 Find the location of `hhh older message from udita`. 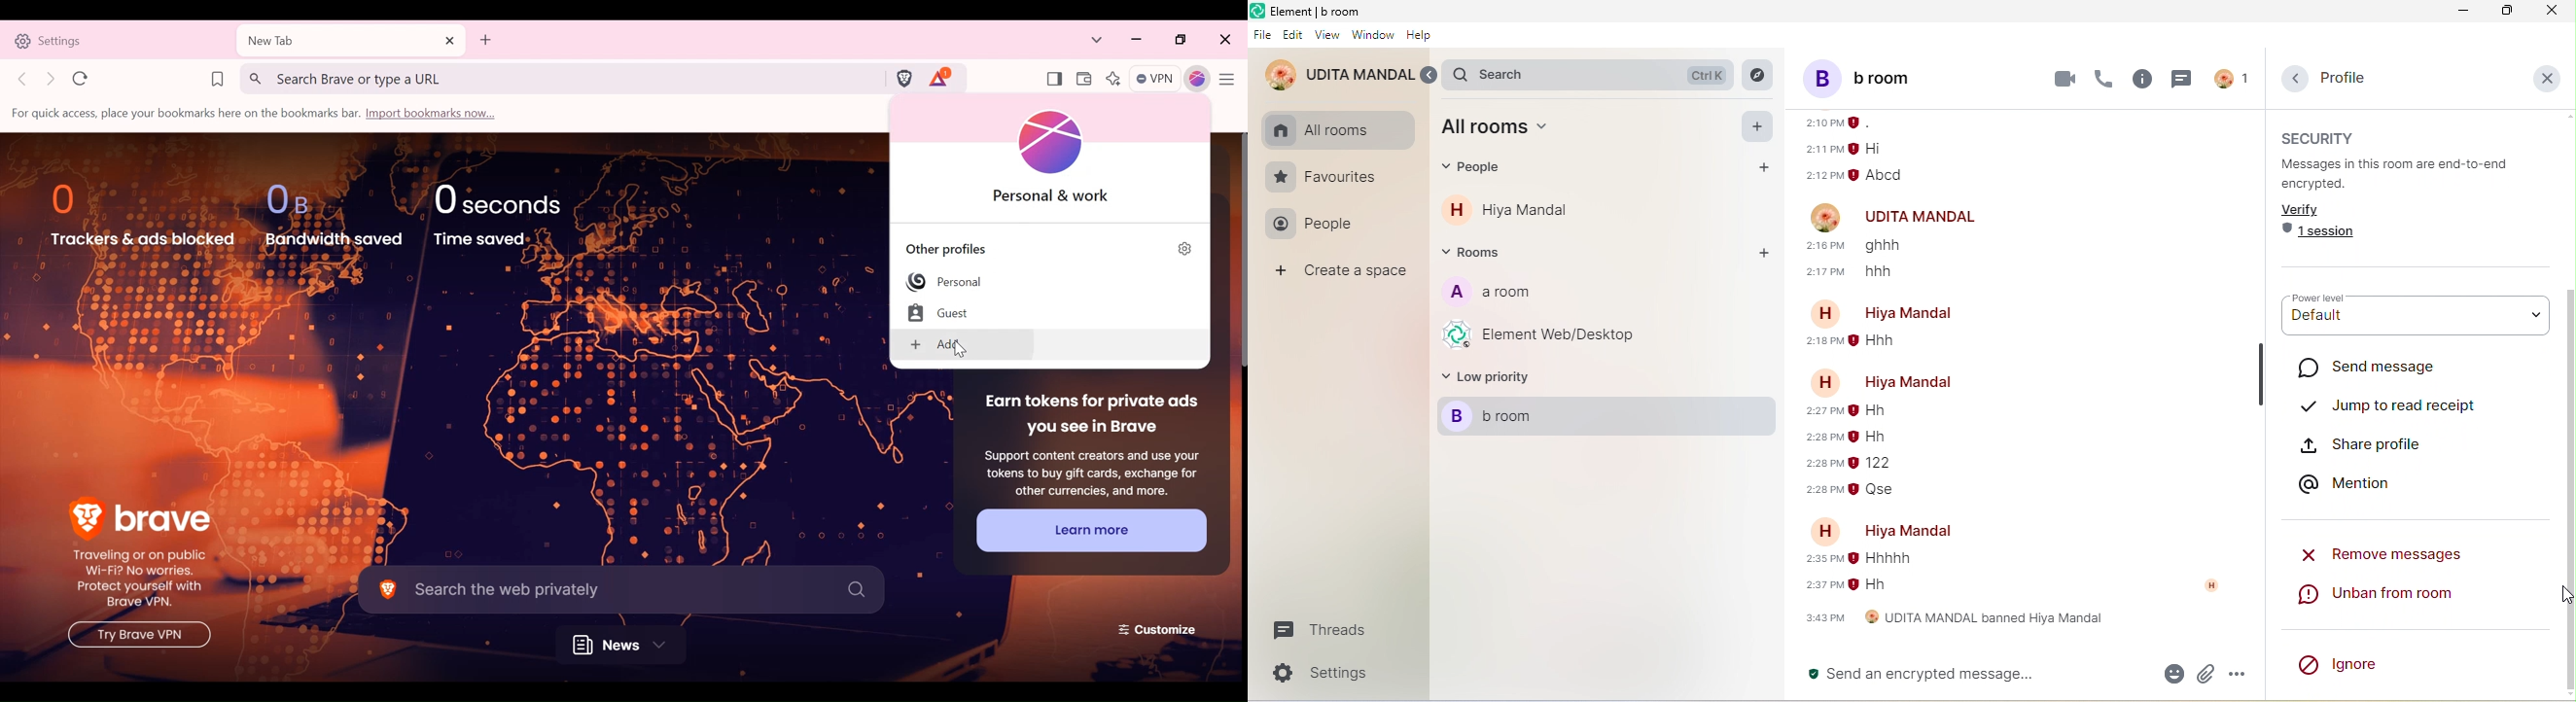

hhh older message from udita is located at coordinates (1889, 273).